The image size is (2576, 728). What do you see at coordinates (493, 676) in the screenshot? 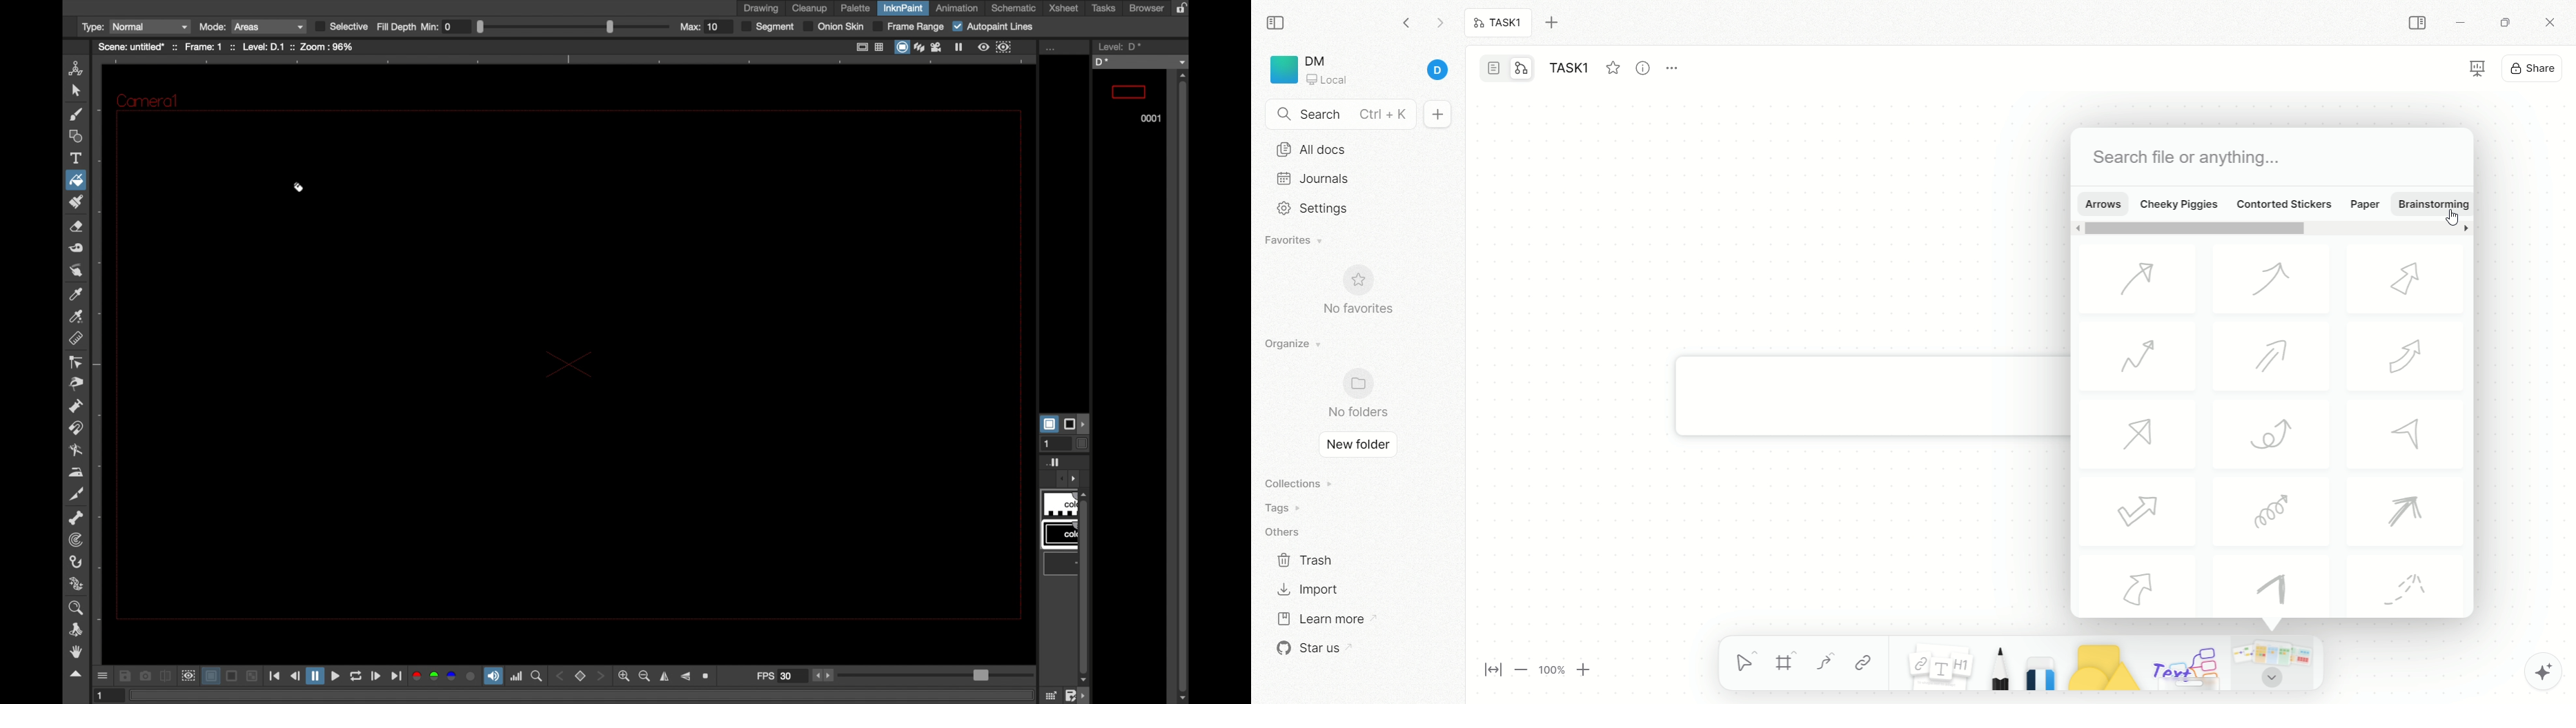
I see `soundtrack` at bounding box center [493, 676].